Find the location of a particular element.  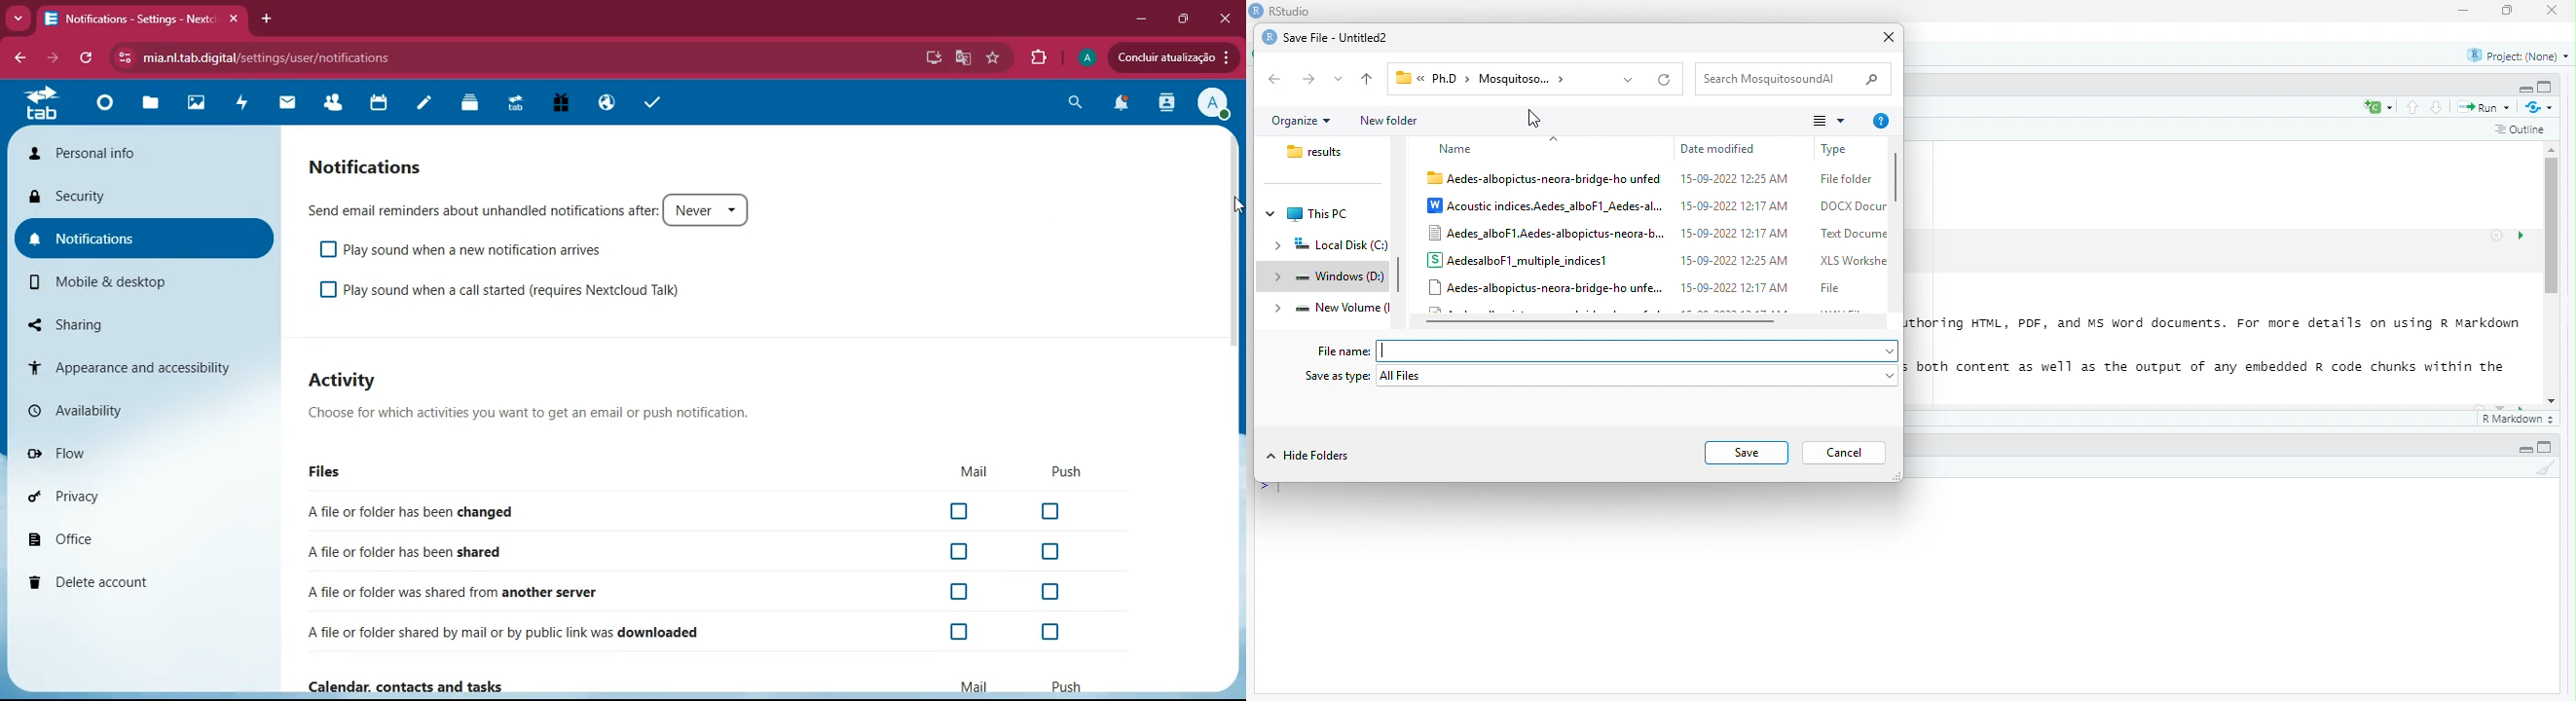

Drop-down  is located at coordinates (1629, 81).